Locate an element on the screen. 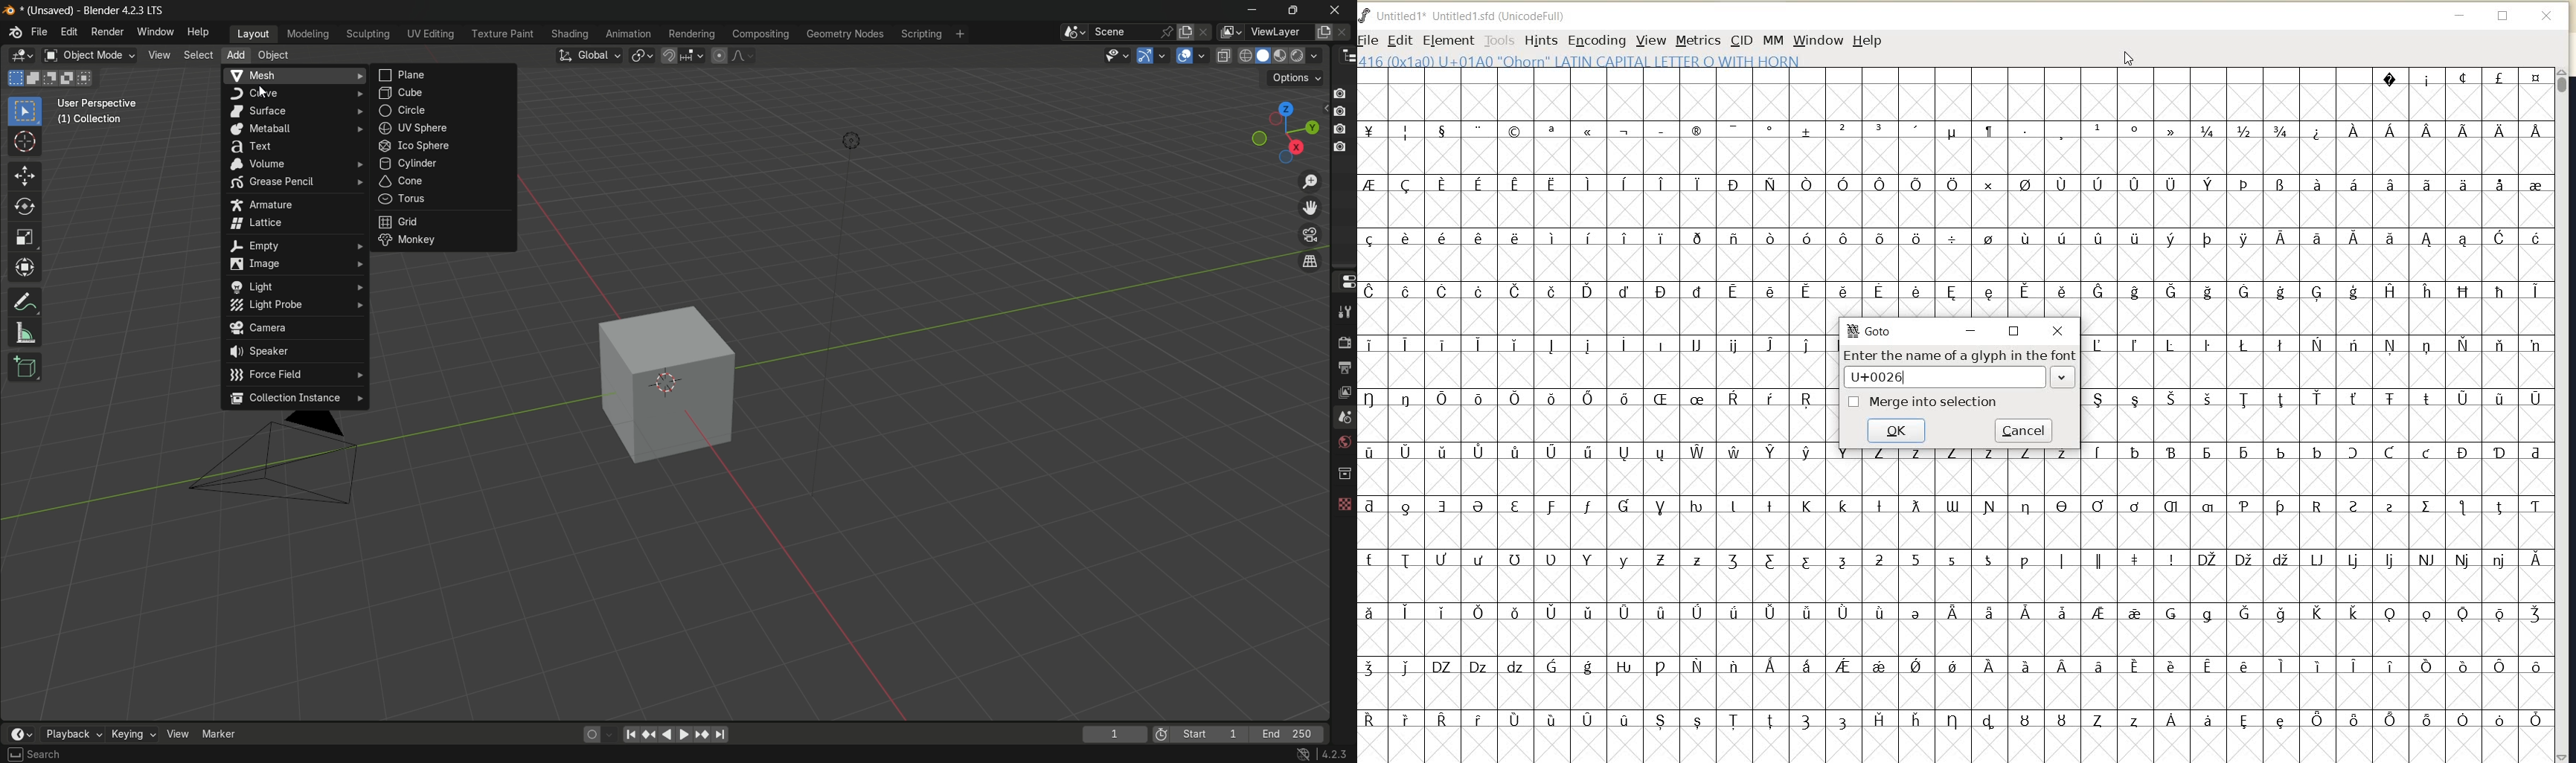  4.2.3 lts is located at coordinates (1323, 755).